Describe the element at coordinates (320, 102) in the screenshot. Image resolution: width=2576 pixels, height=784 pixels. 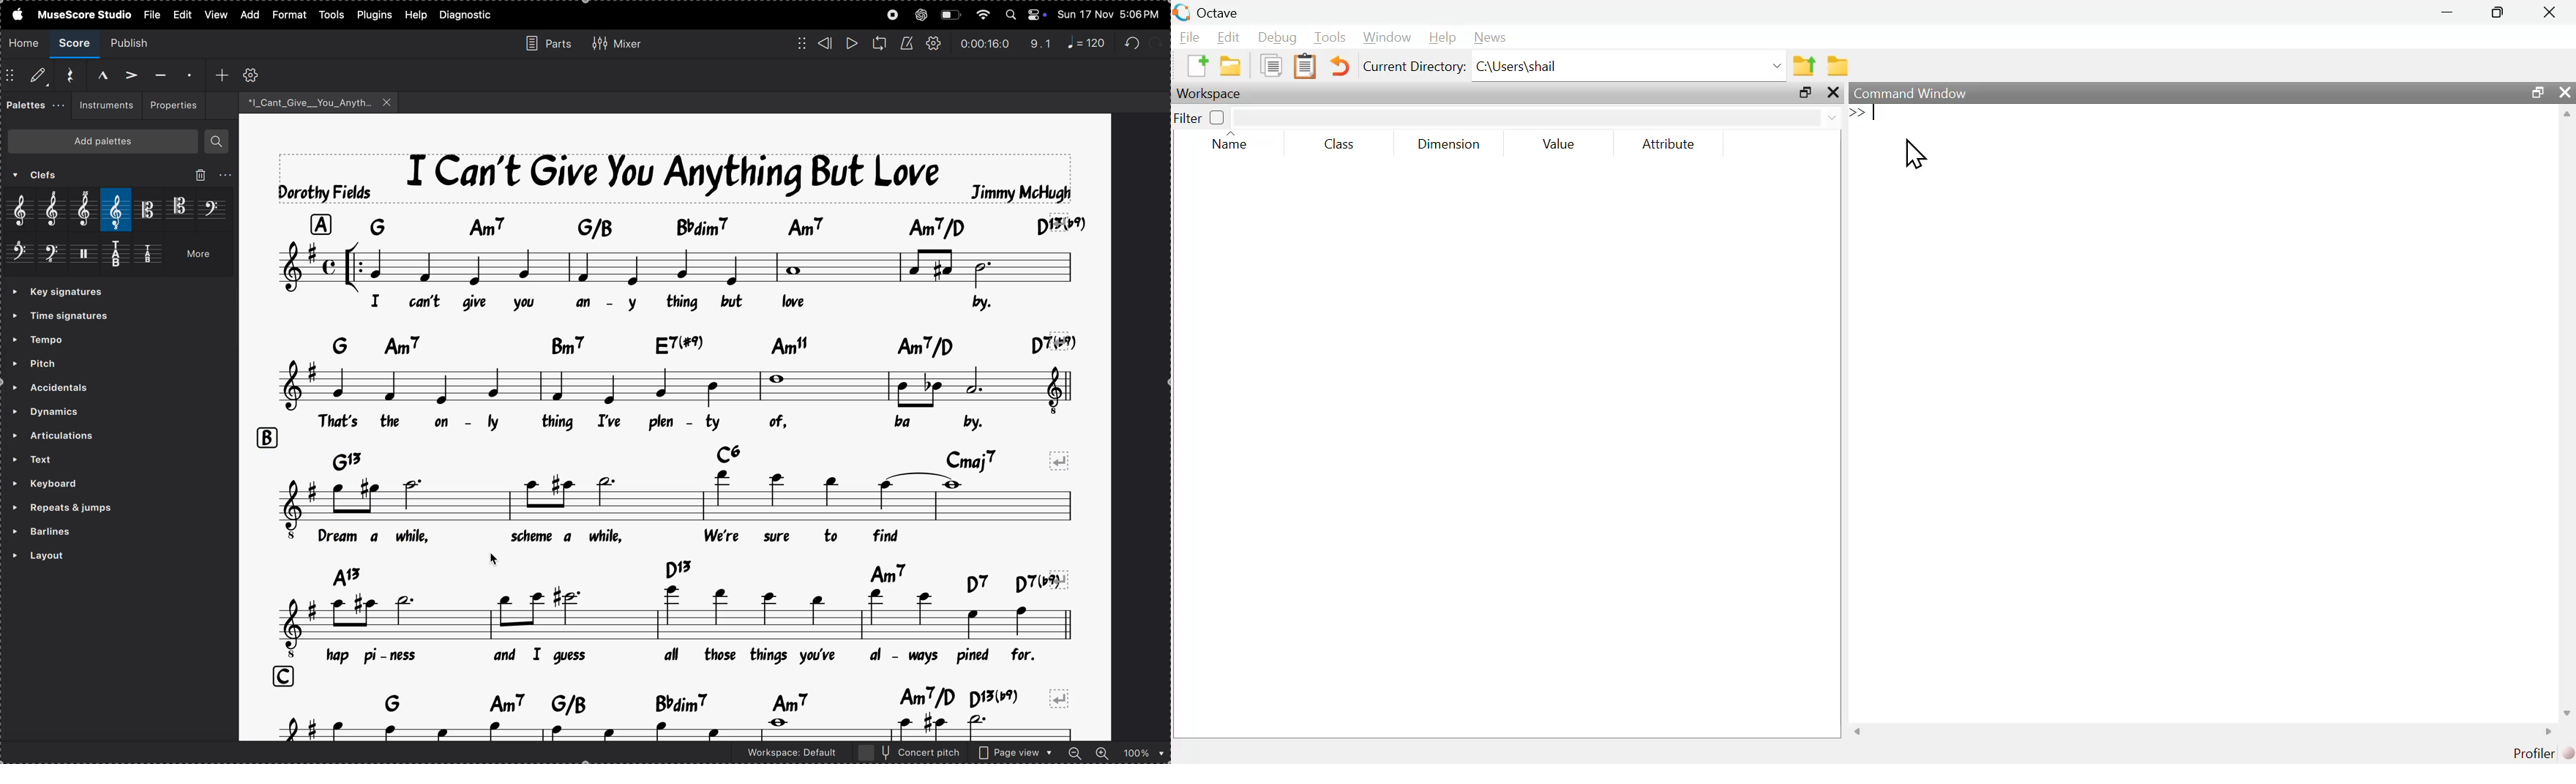
I see `song file` at that location.